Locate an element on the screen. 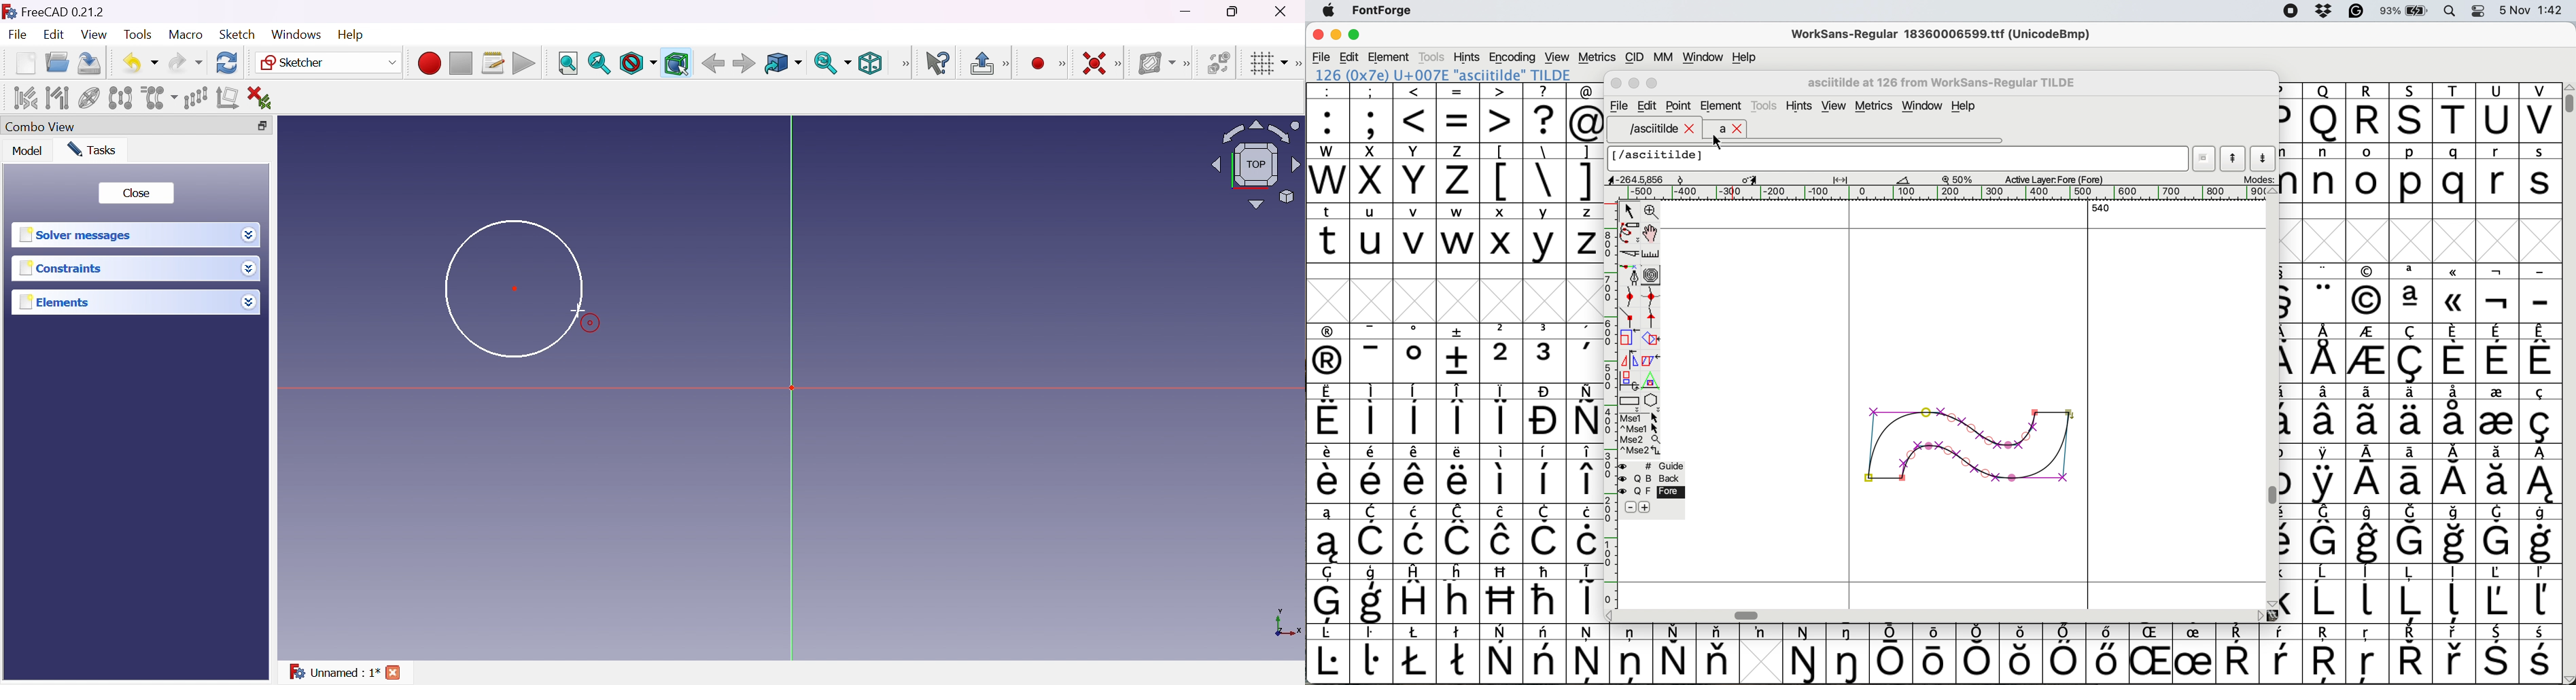  v is located at coordinates (1415, 234).